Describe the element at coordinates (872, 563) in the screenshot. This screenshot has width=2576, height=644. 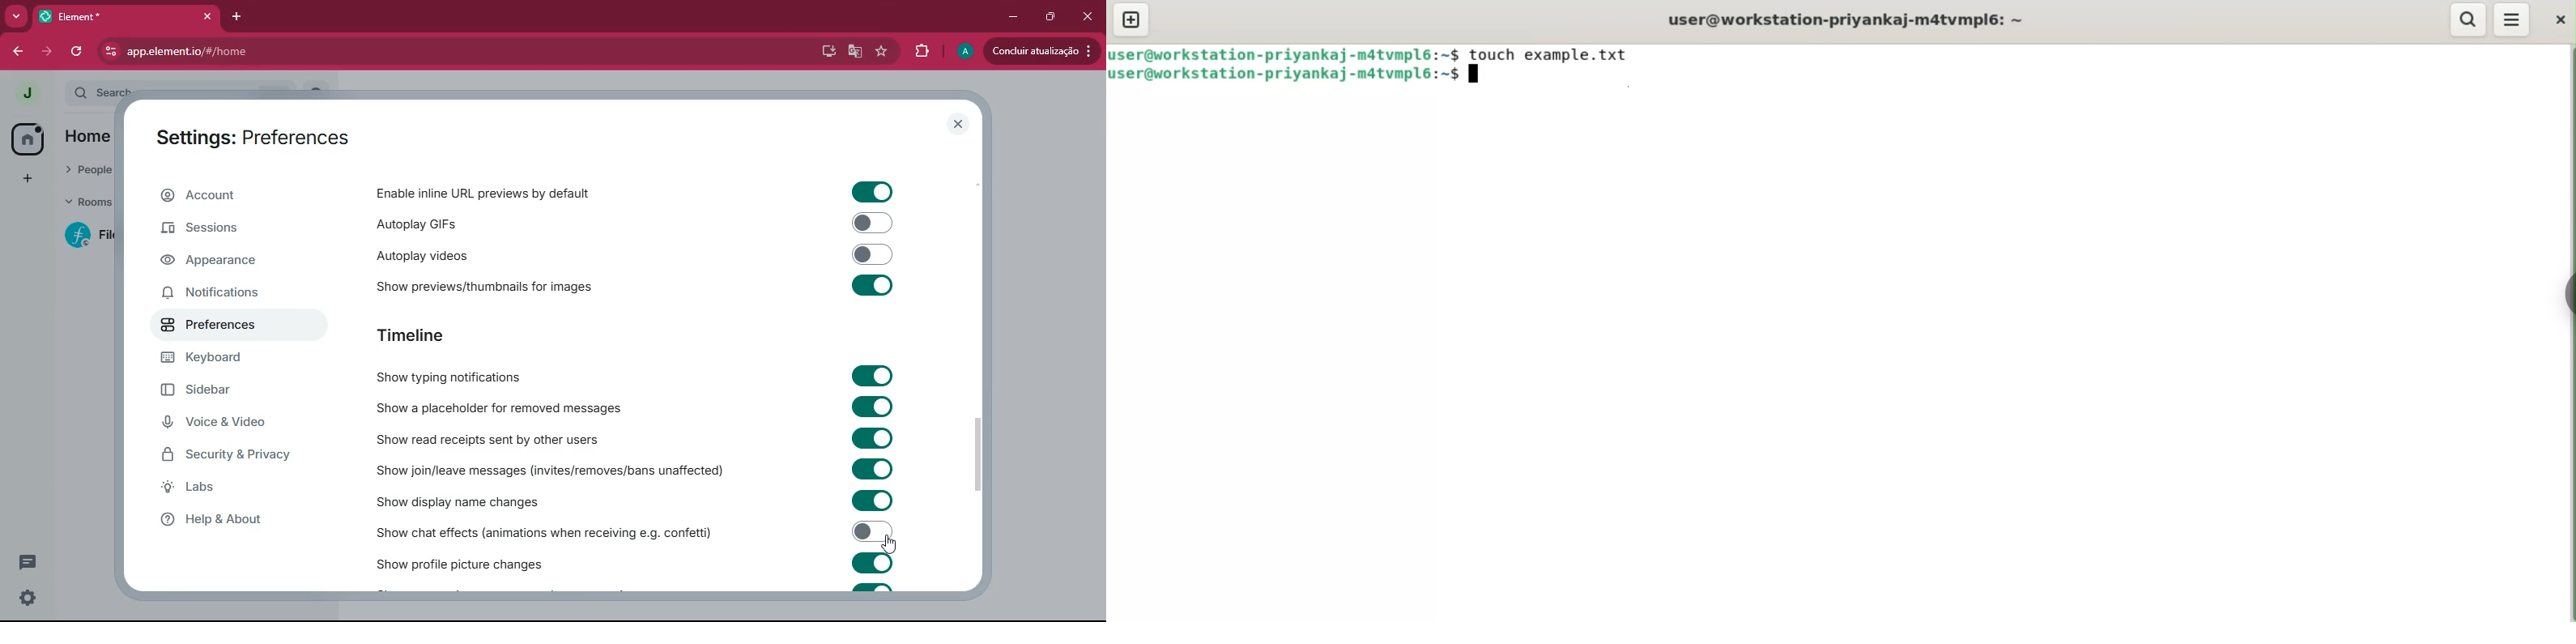
I see `toggle on/off` at that location.